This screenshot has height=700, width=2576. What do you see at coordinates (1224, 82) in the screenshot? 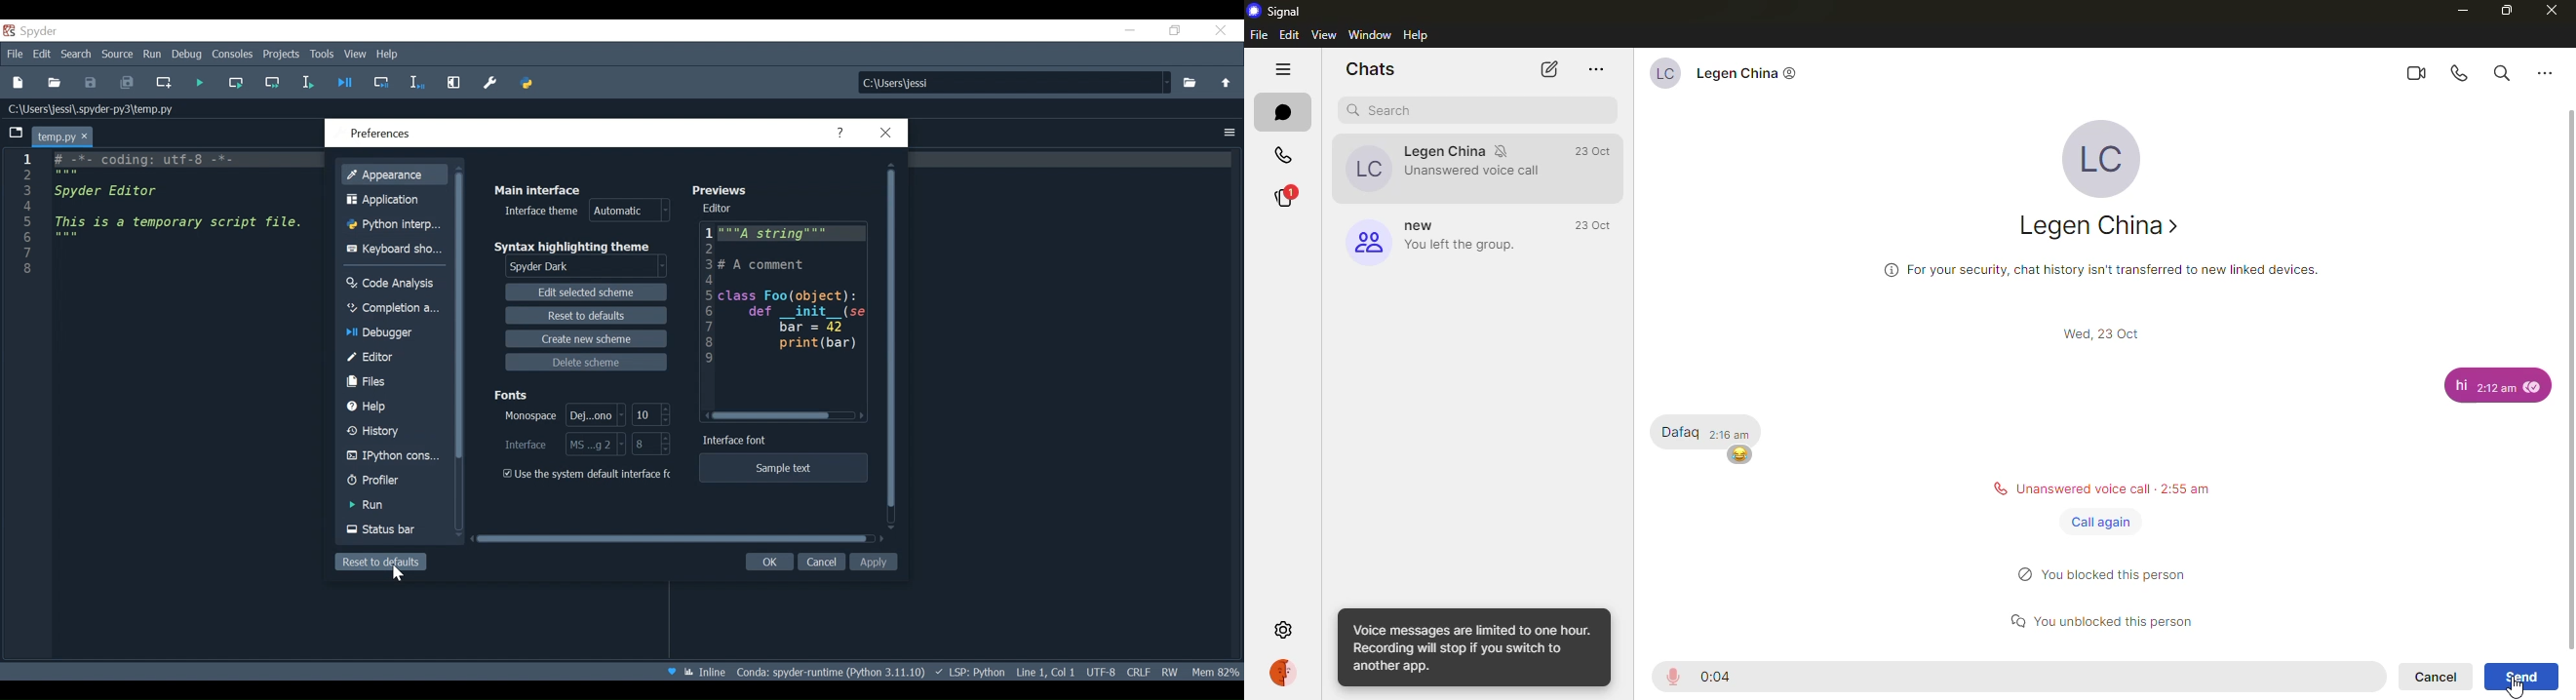
I see `Move up` at bounding box center [1224, 82].